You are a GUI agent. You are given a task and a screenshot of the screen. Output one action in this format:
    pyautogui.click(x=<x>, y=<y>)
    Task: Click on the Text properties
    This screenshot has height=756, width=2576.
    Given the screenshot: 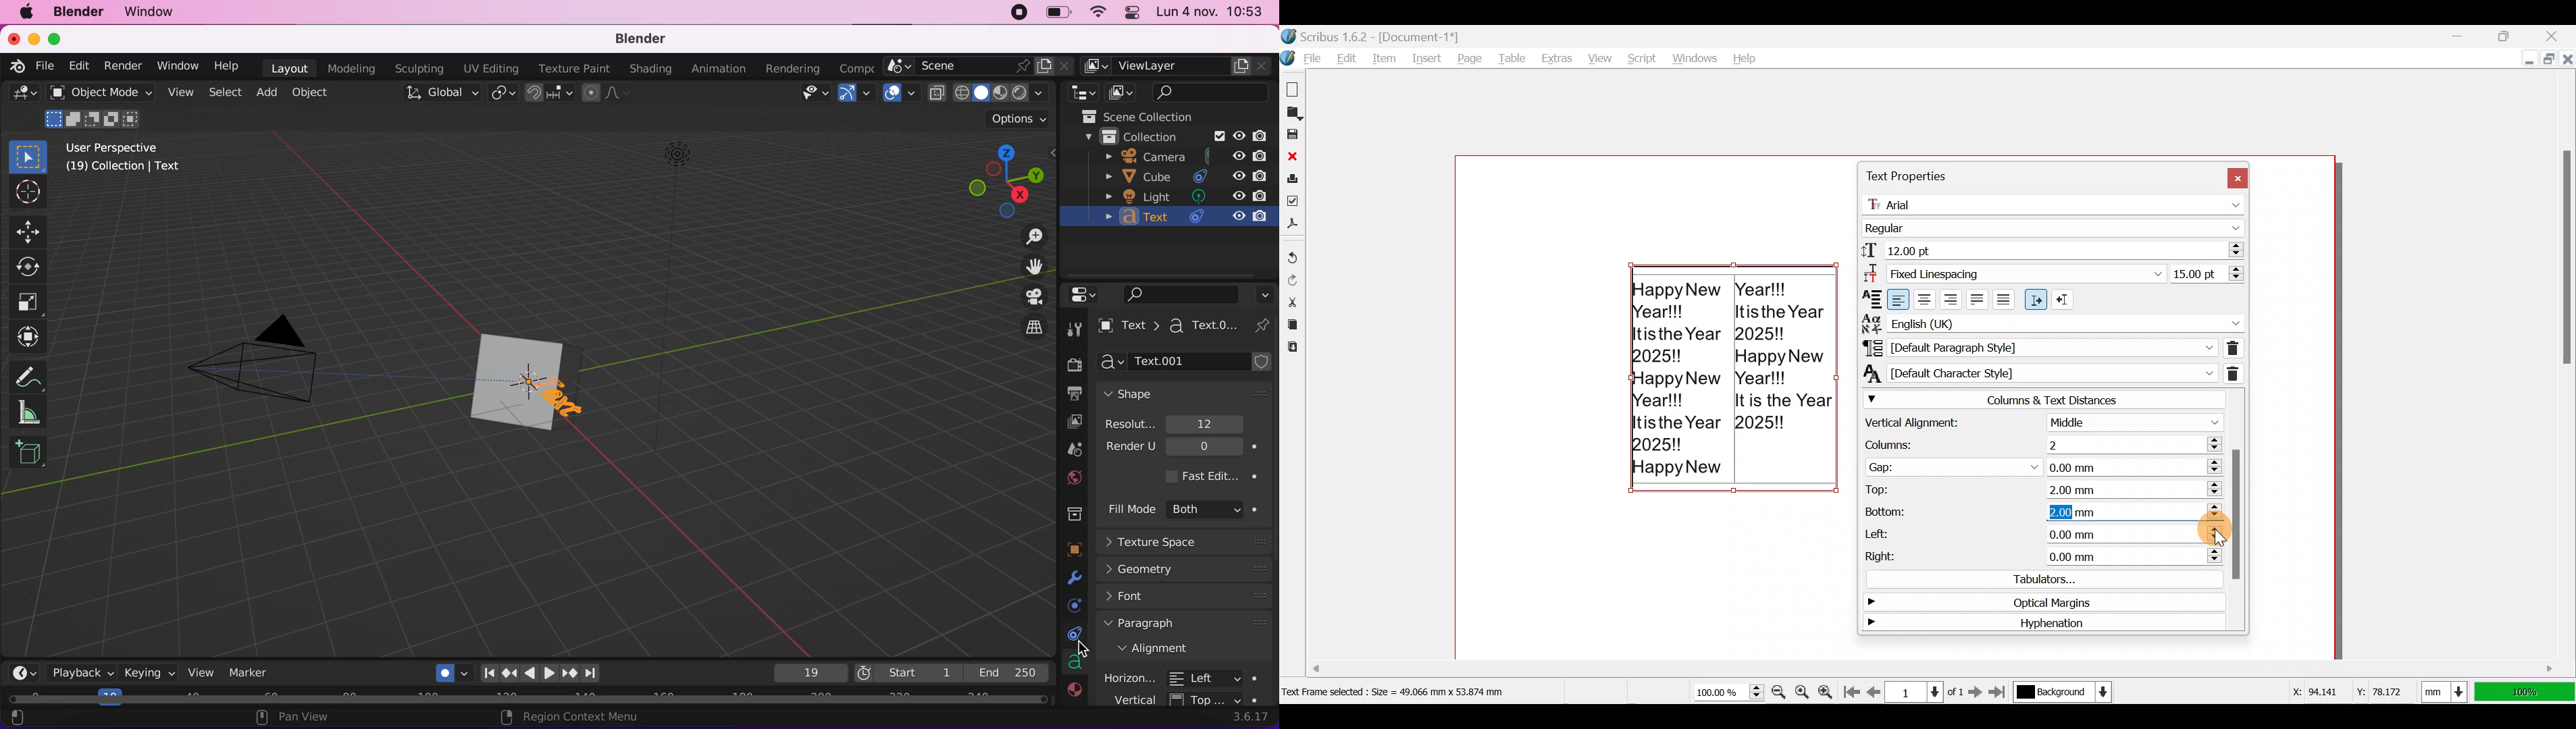 What is the action you would take?
    pyautogui.click(x=1906, y=176)
    